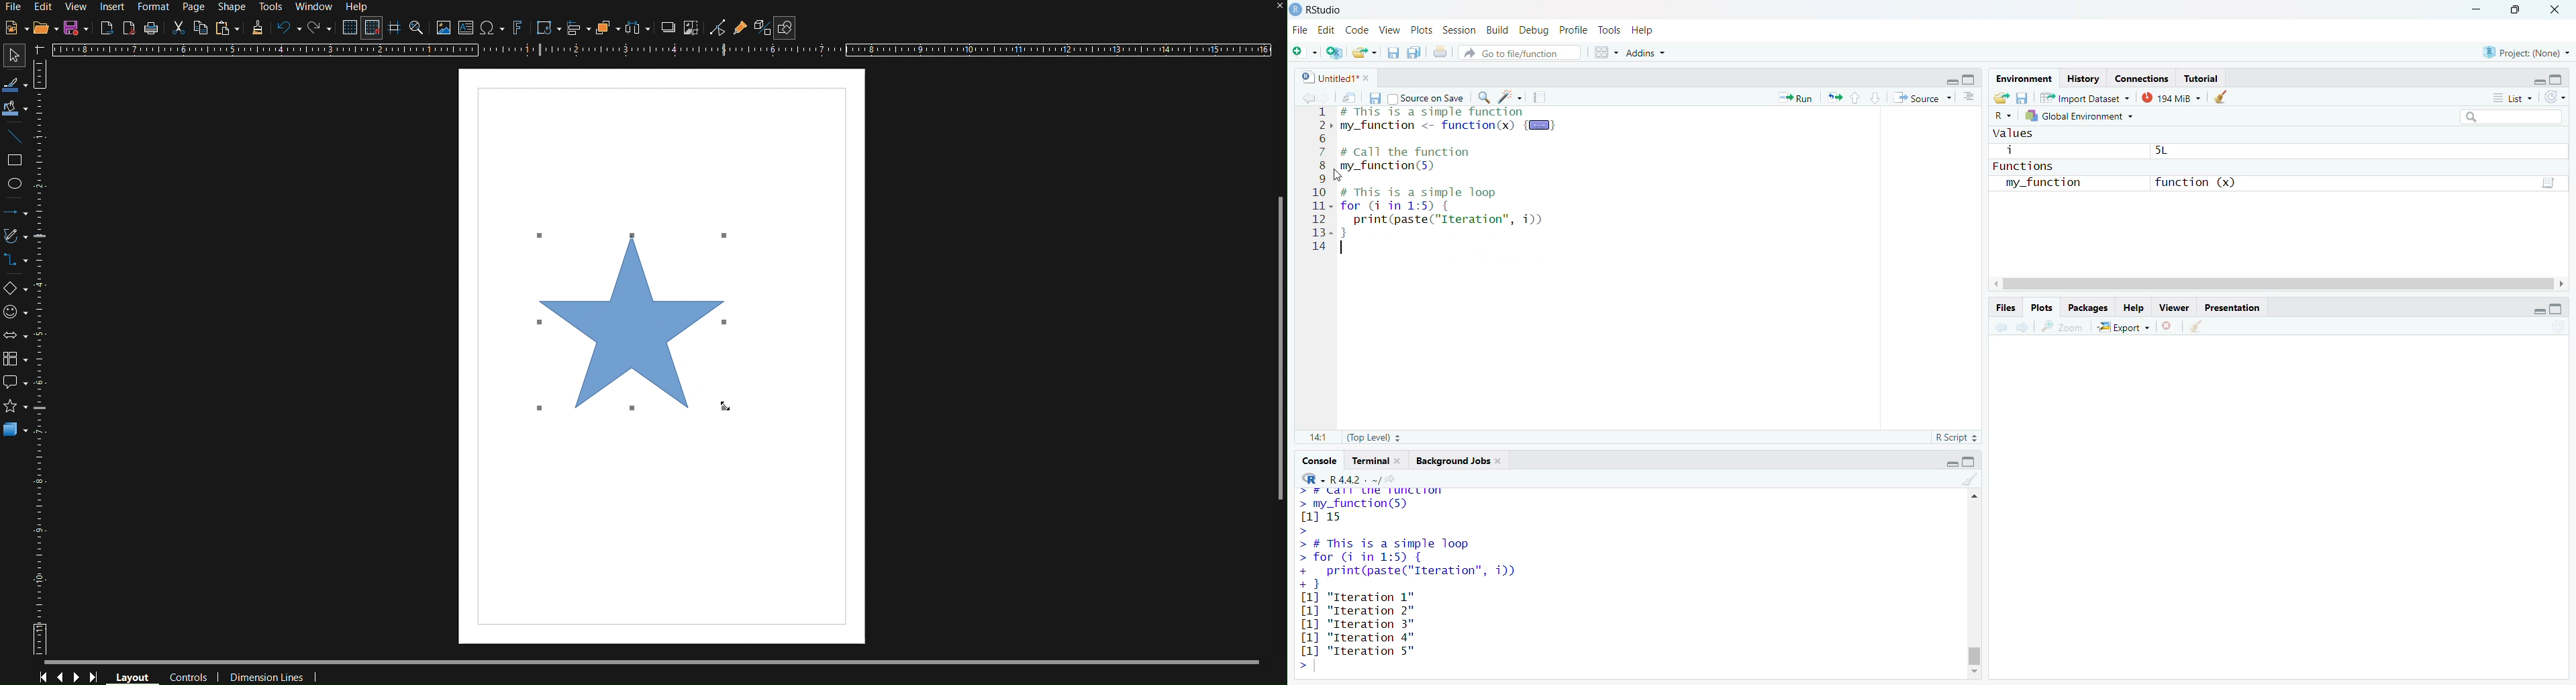 The width and height of the screenshot is (2576, 700). I want to click on export, so click(2126, 327).